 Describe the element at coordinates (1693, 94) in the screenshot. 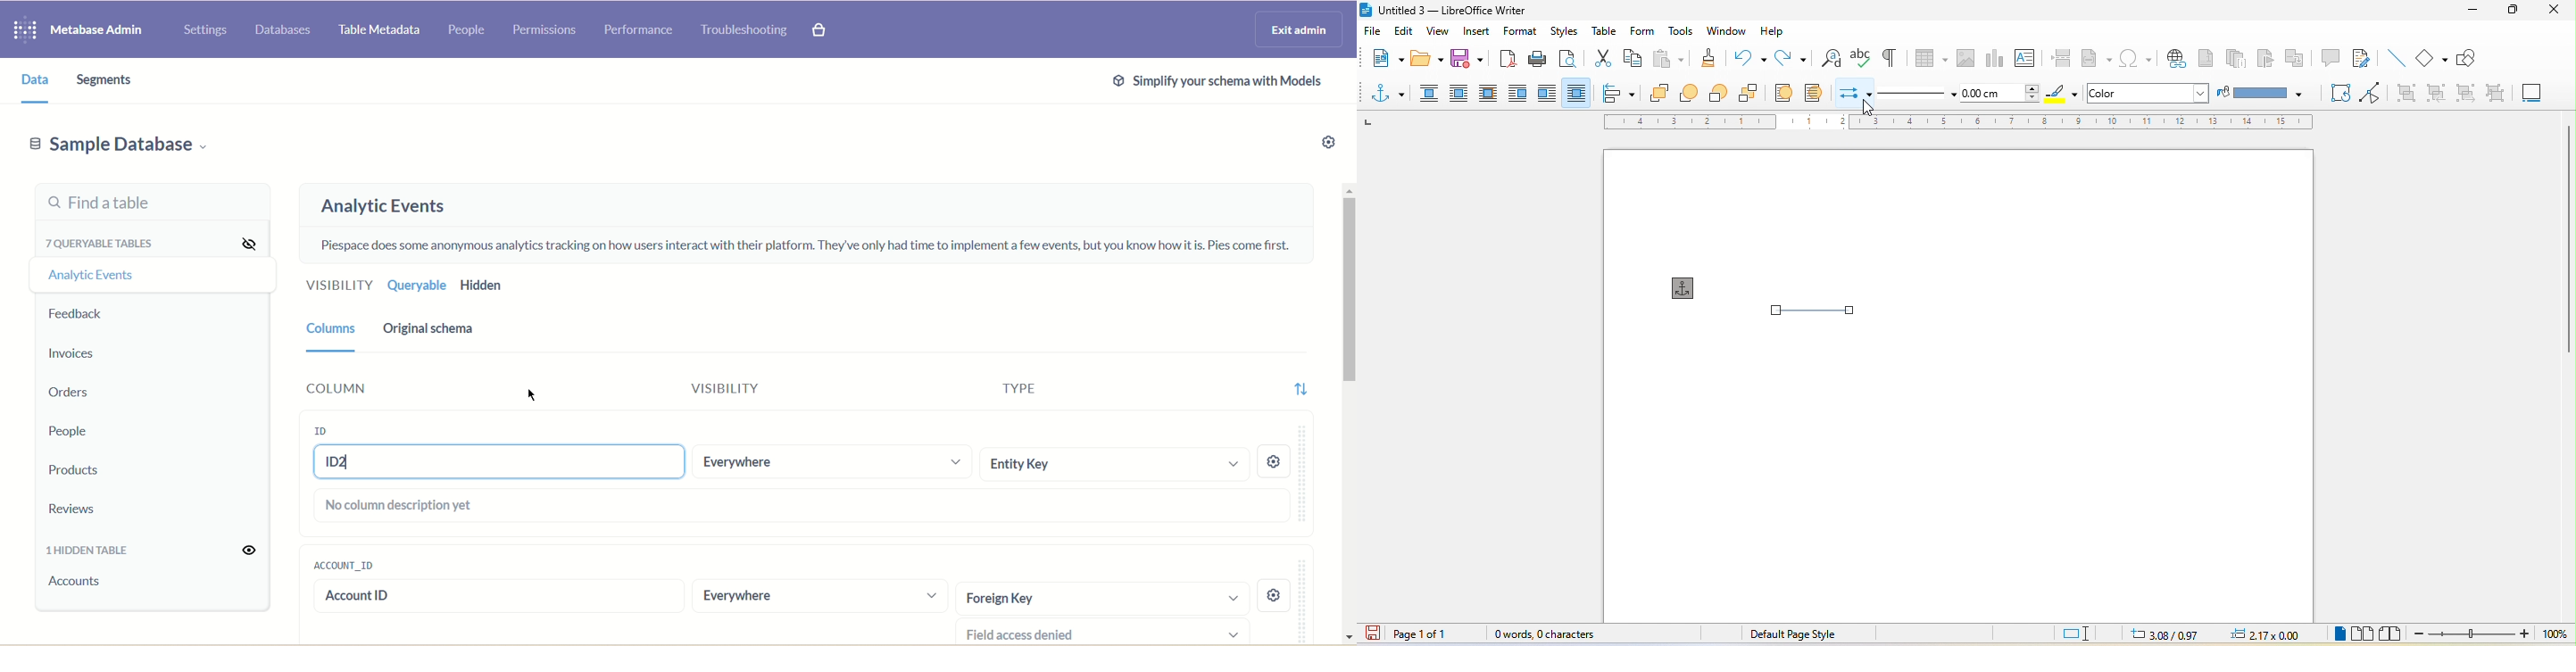

I see `forward one` at that location.